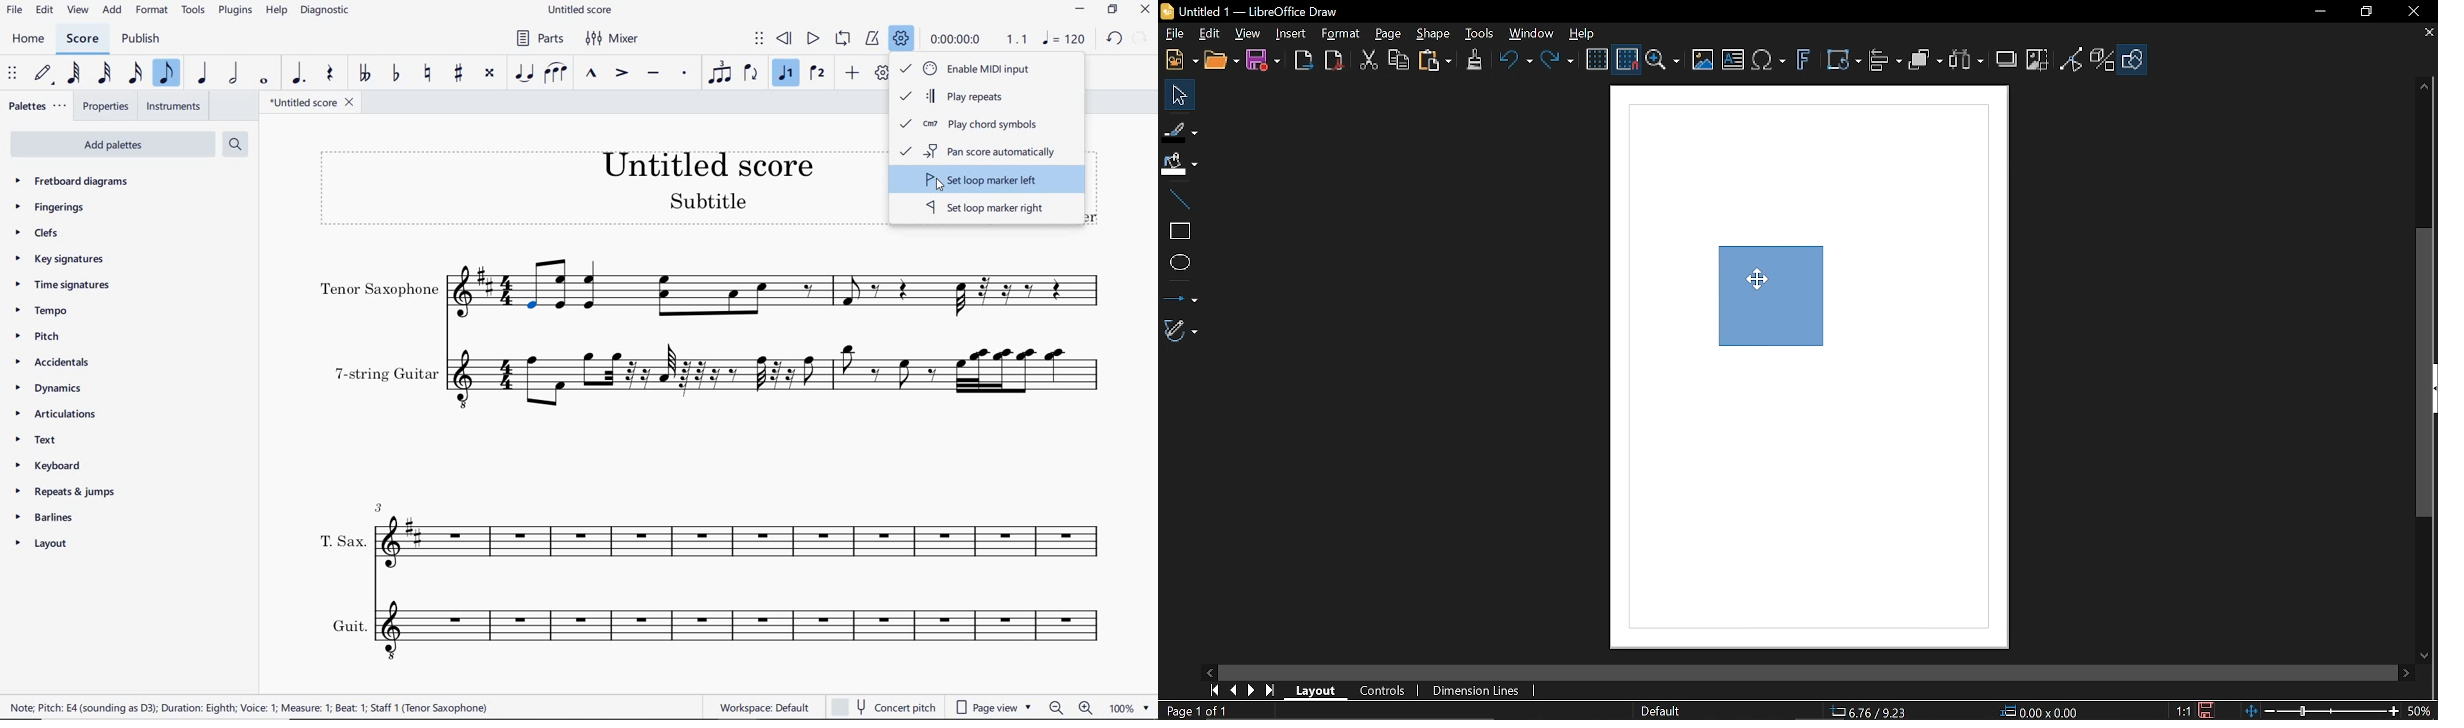 The width and height of the screenshot is (2464, 728). Describe the element at coordinates (2103, 59) in the screenshot. I see `Toggle extrusion` at that location.